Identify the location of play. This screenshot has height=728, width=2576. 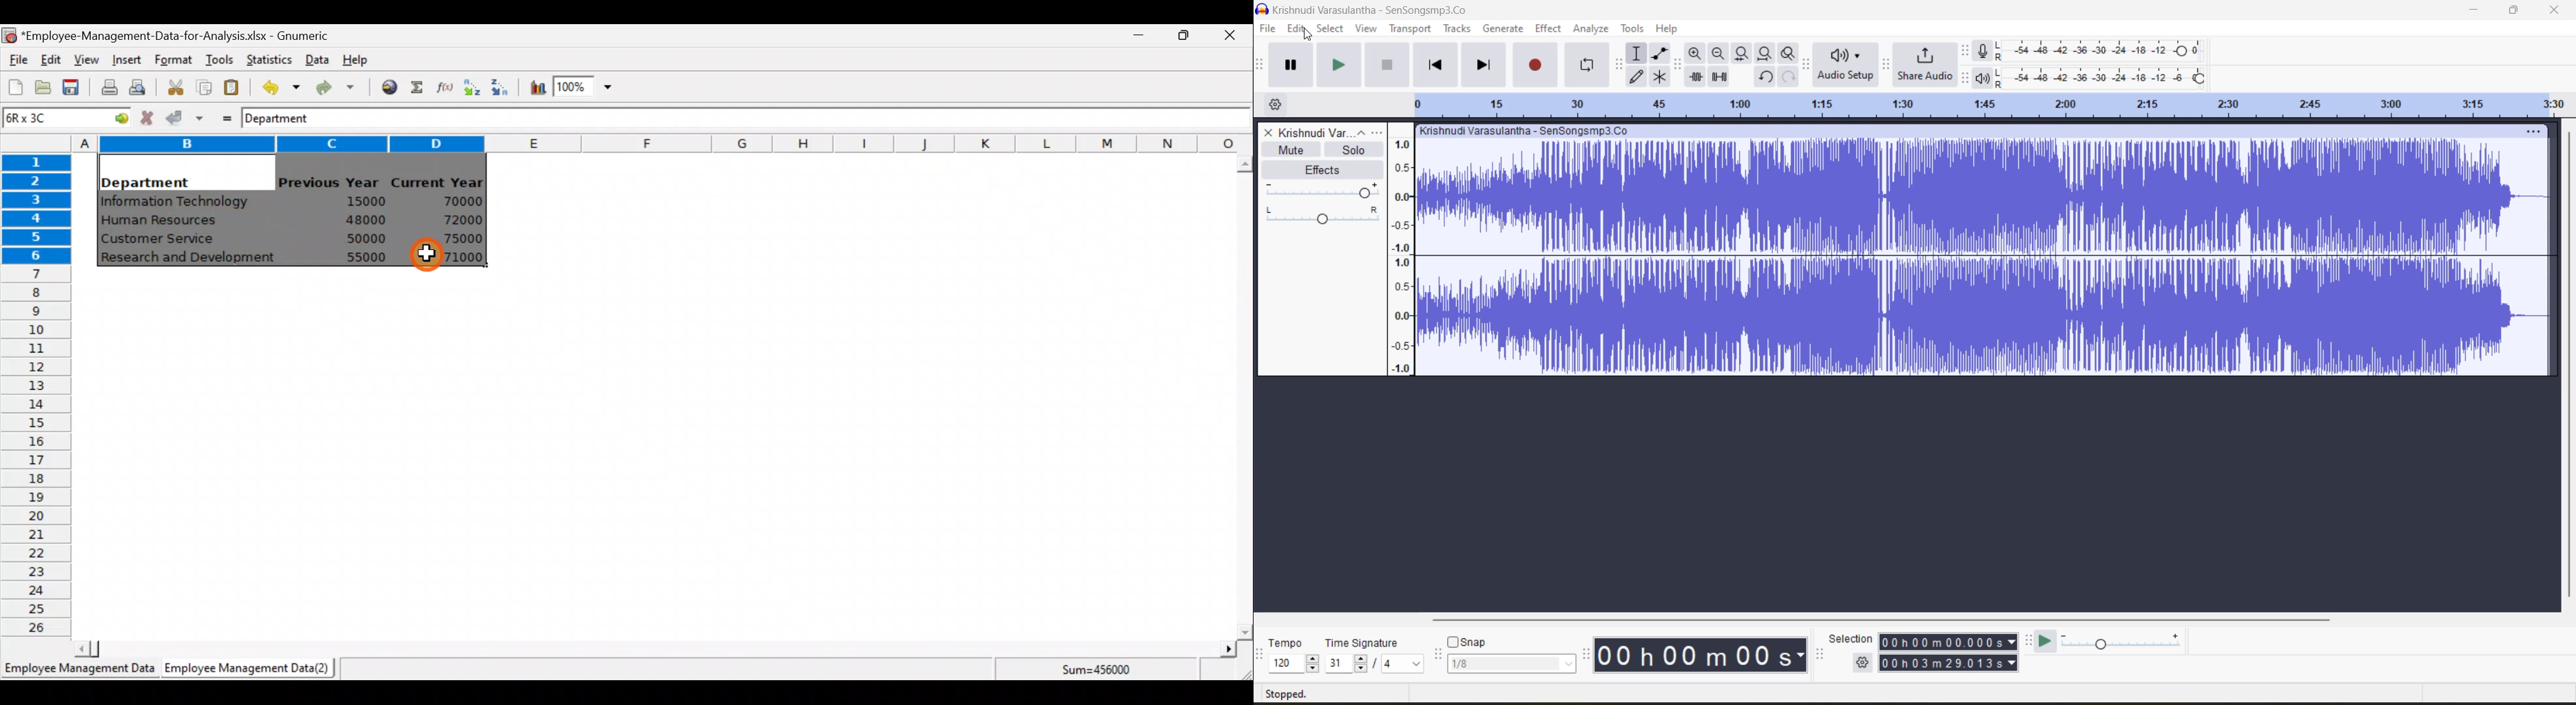
(1340, 65).